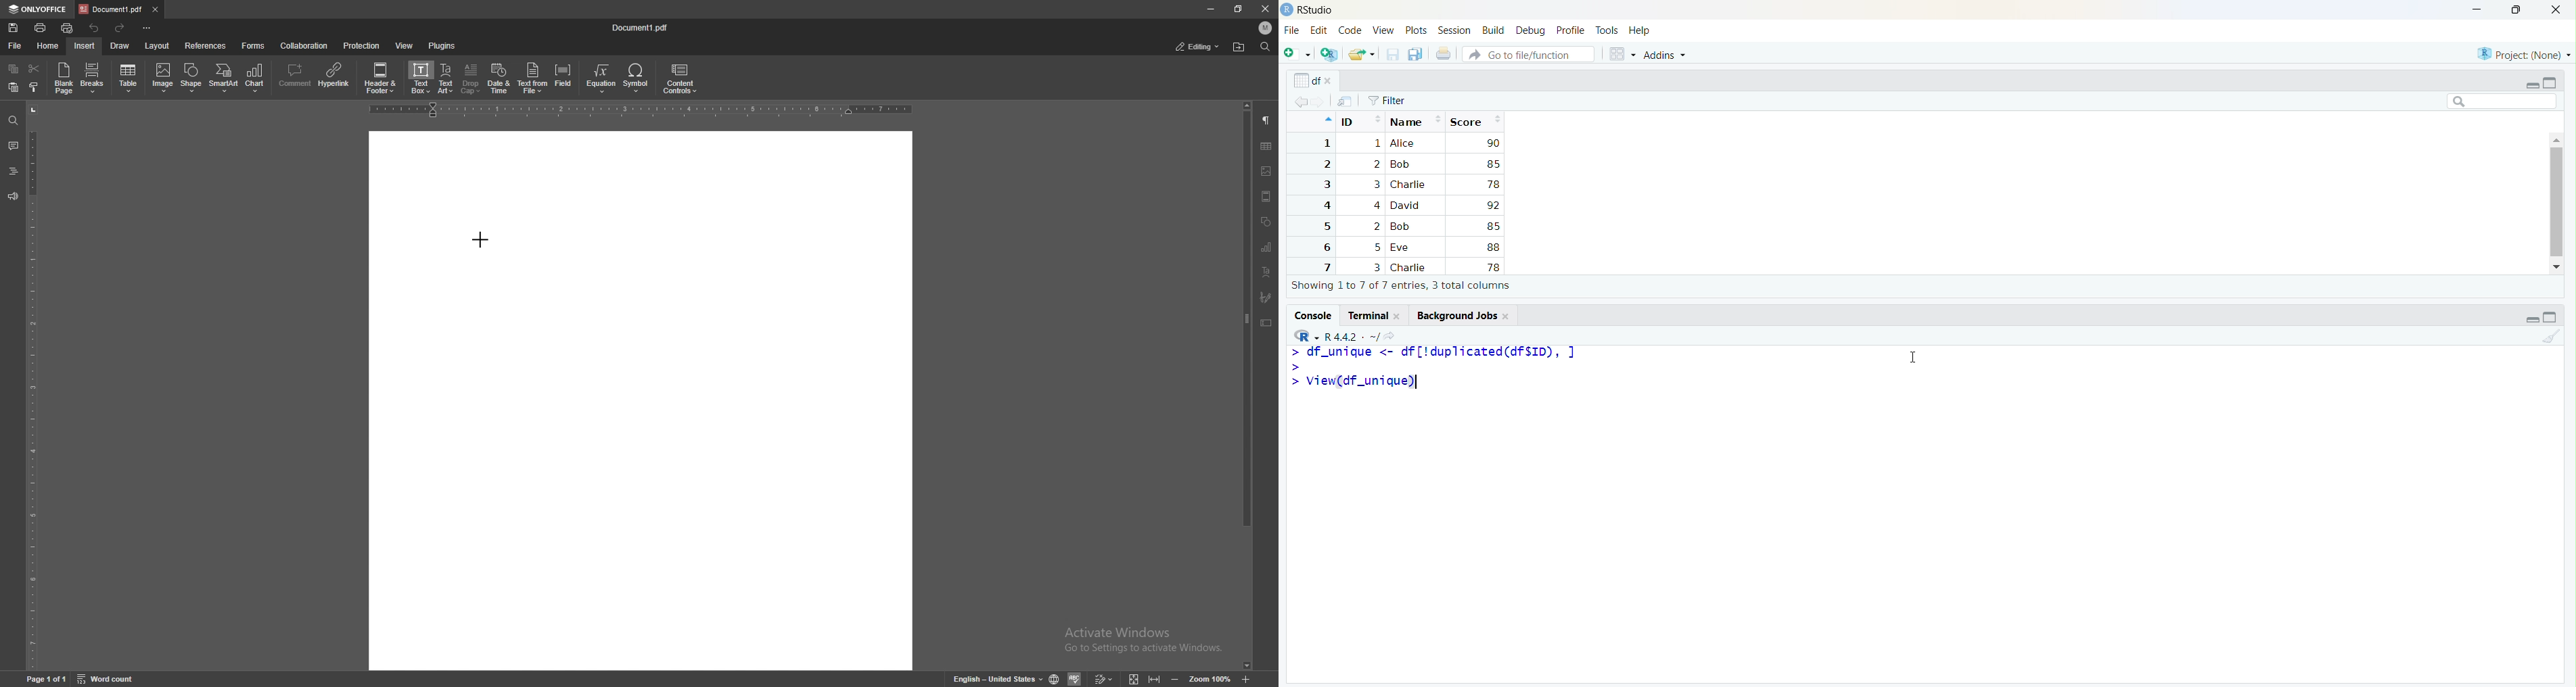 This screenshot has height=700, width=2576. What do you see at coordinates (1147, 640) in the screenshot?
I see `Activate Windows
Go to Settings to activate Windows.` at bounding box center [1147, 640].